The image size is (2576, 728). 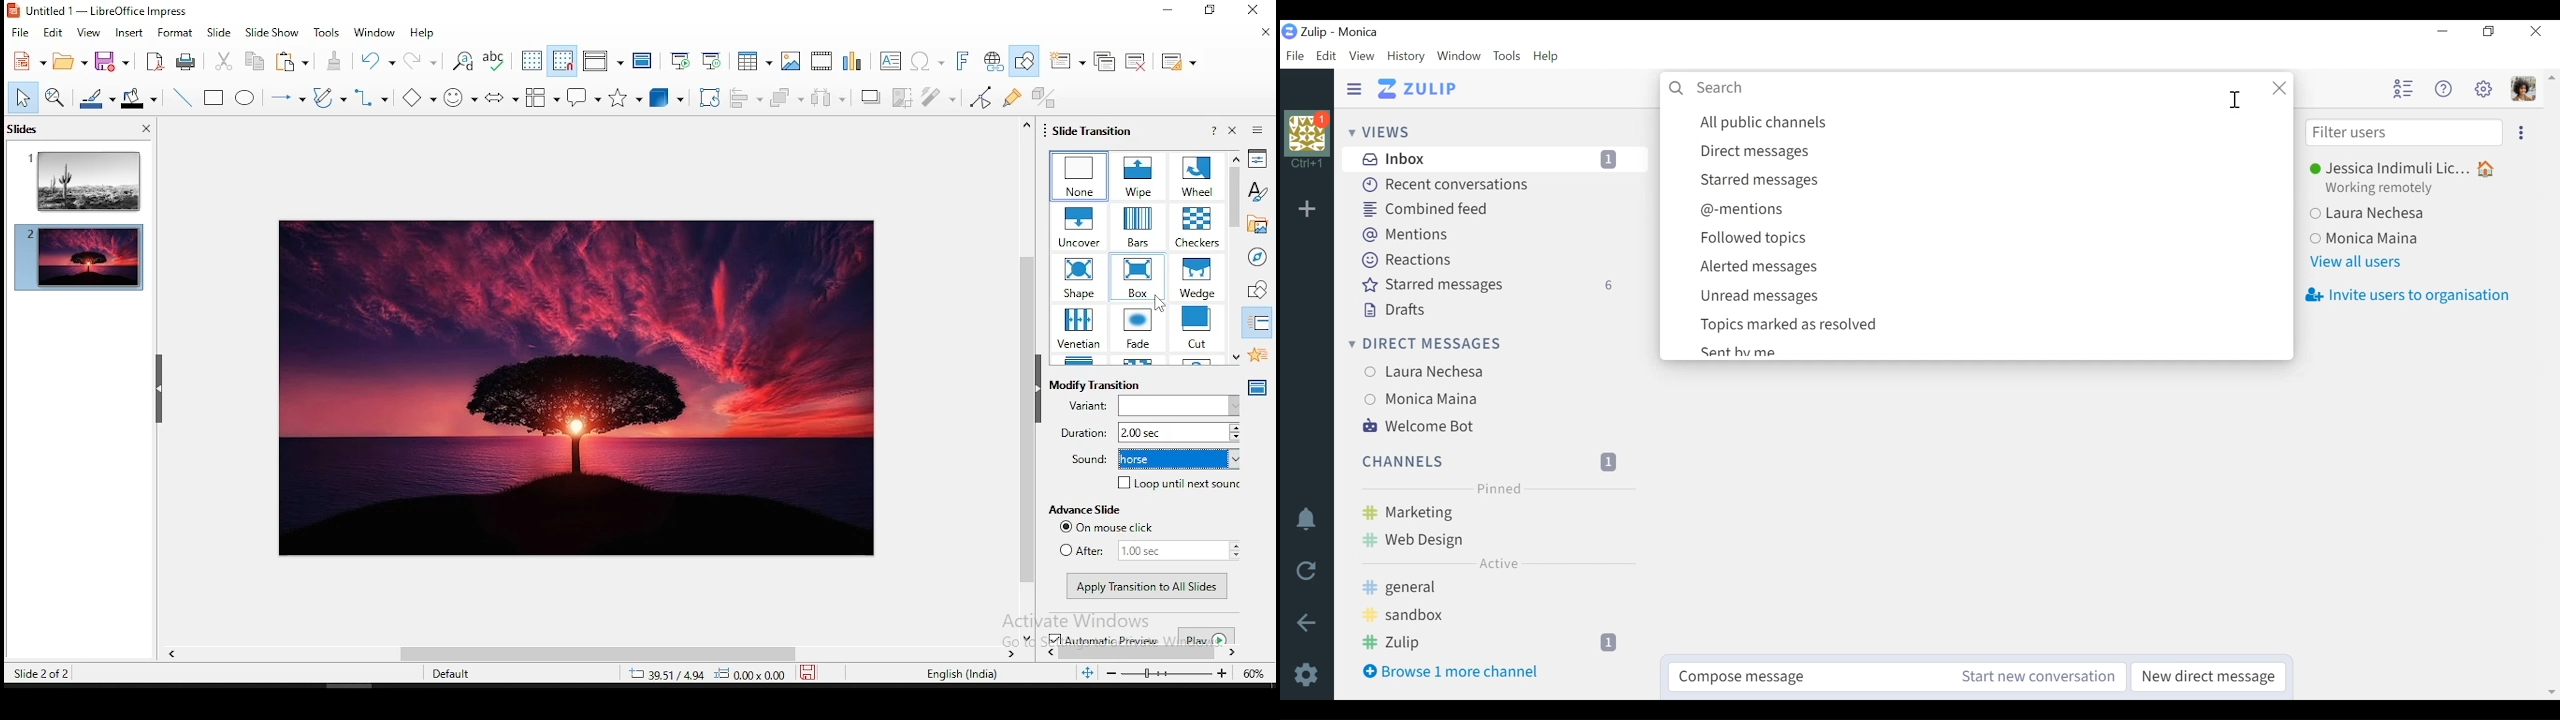 I want to click on Ellipsis, so click(x=2521, y=134).